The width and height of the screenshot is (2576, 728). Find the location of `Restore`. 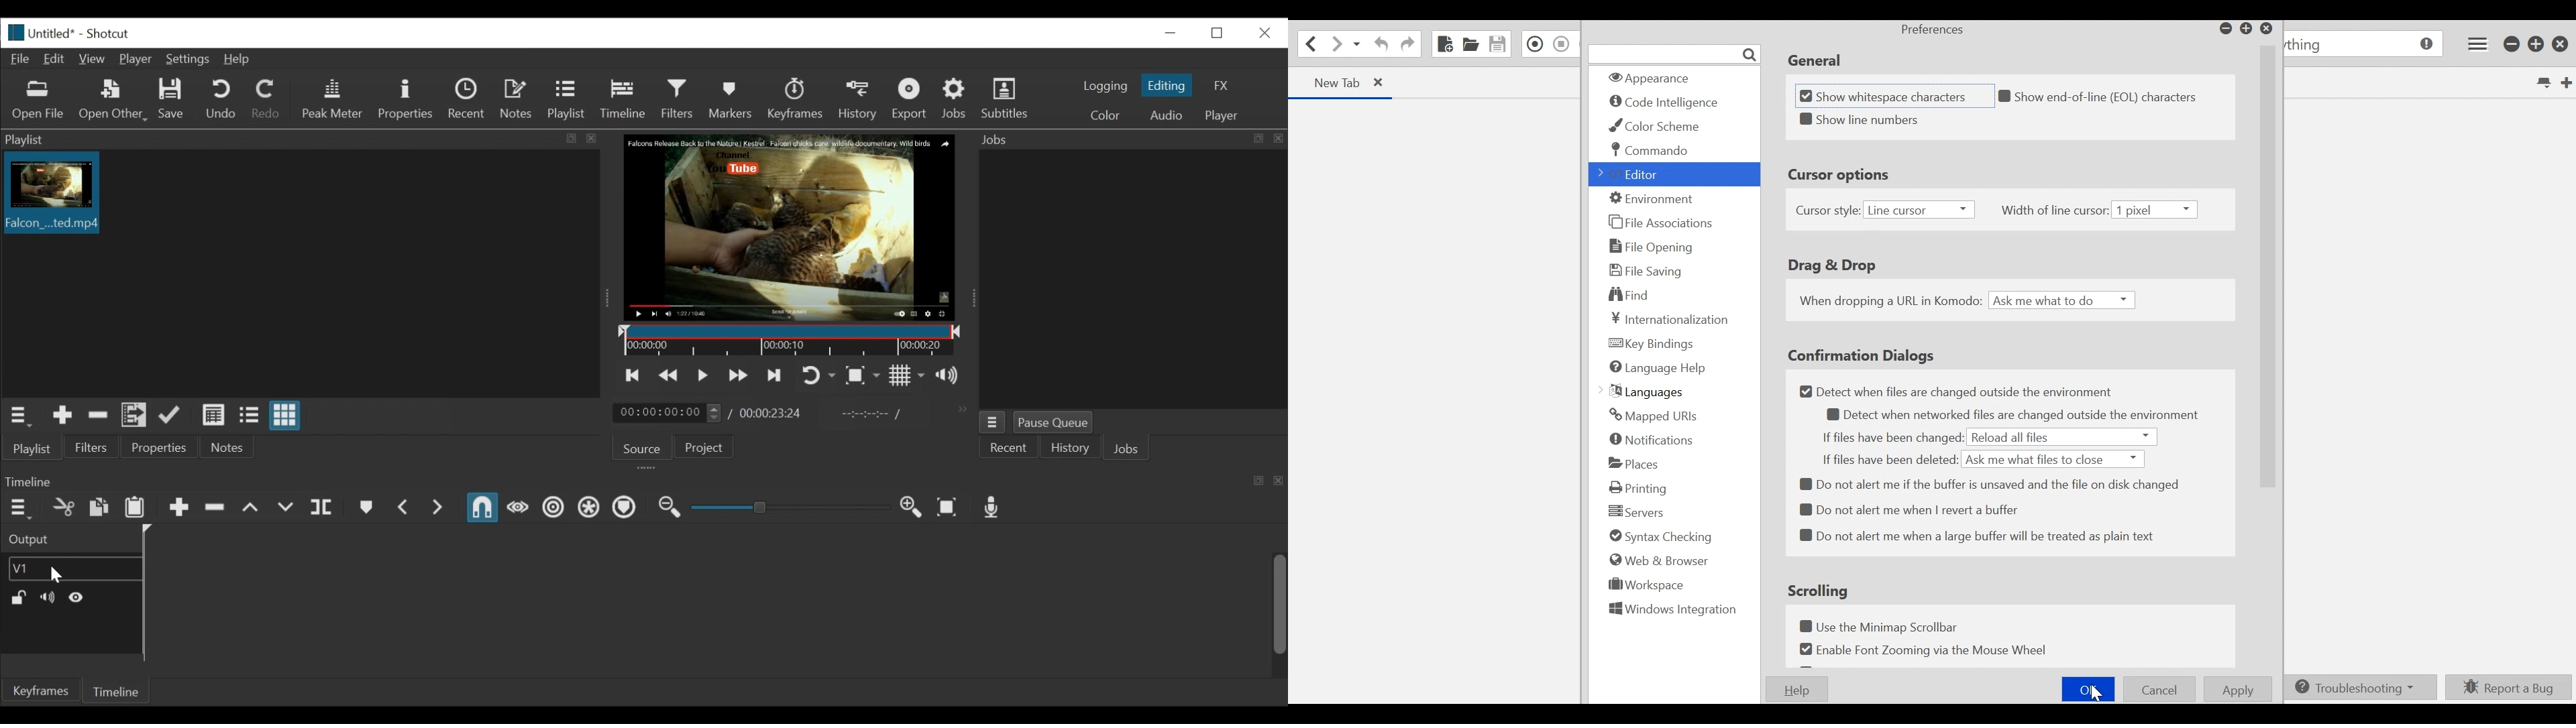

Restore is located at coordinates (2537, 44).